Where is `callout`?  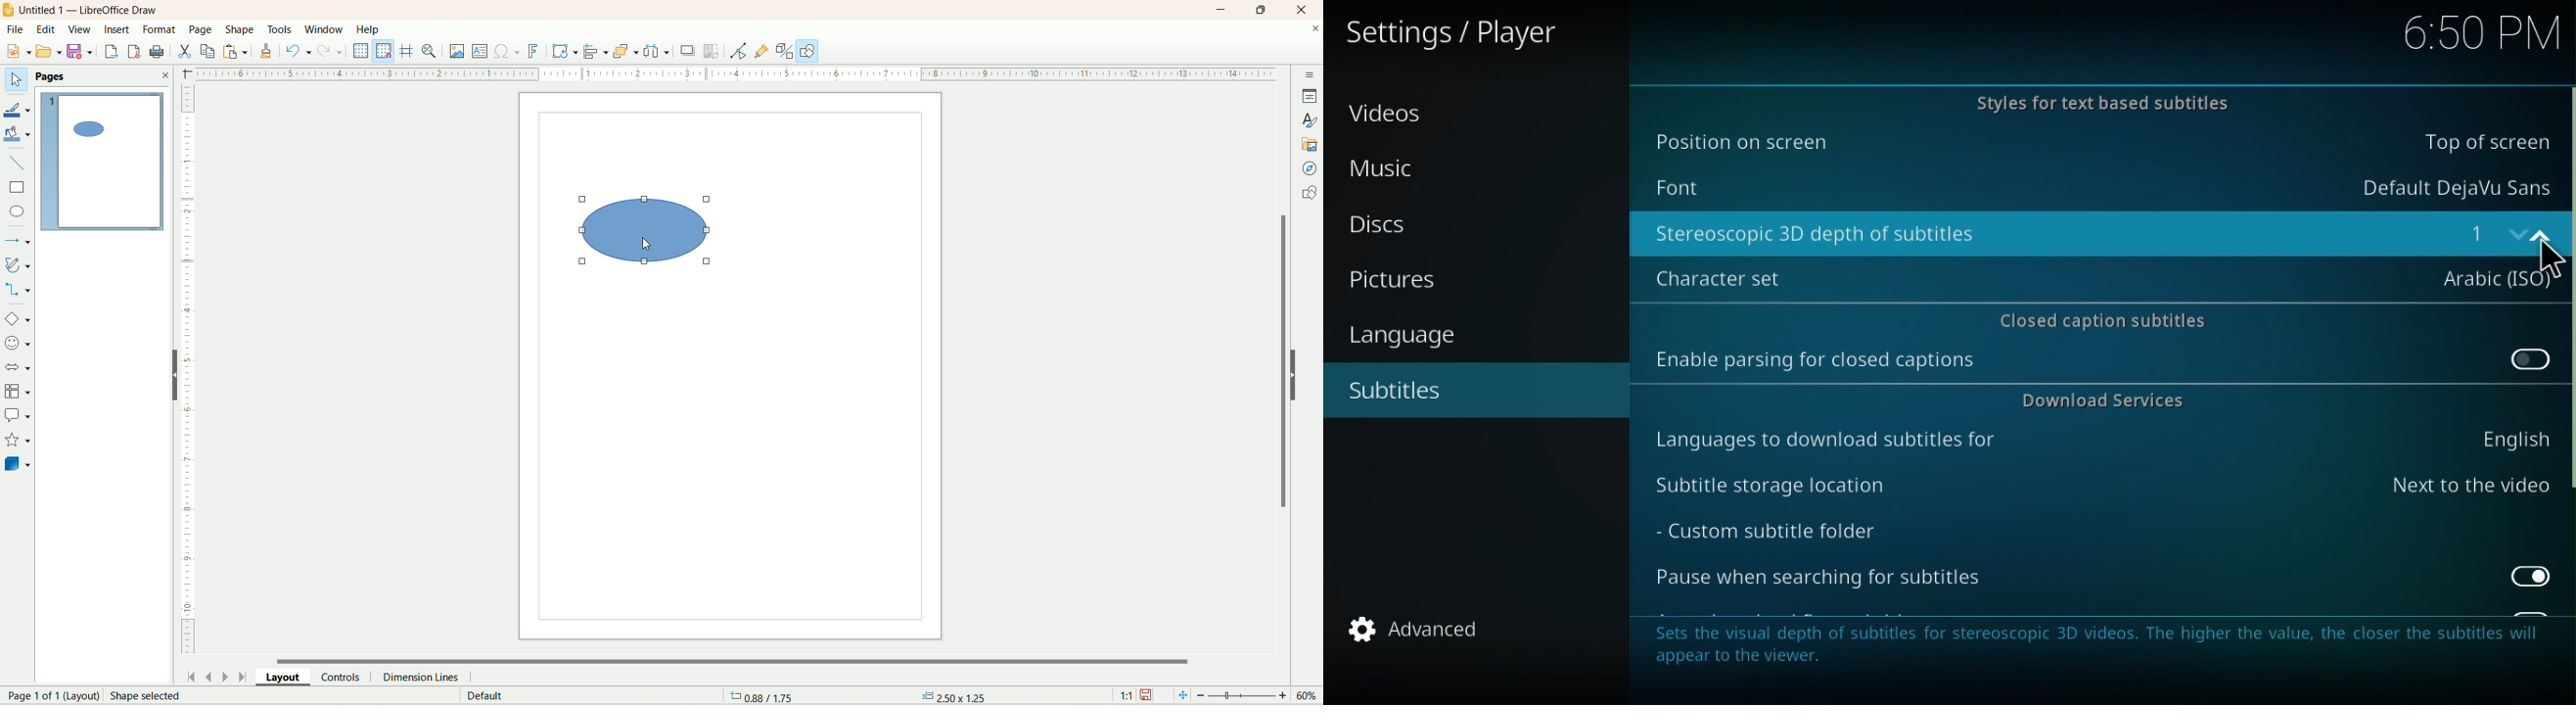
callout is located at coordinates (17, 416).